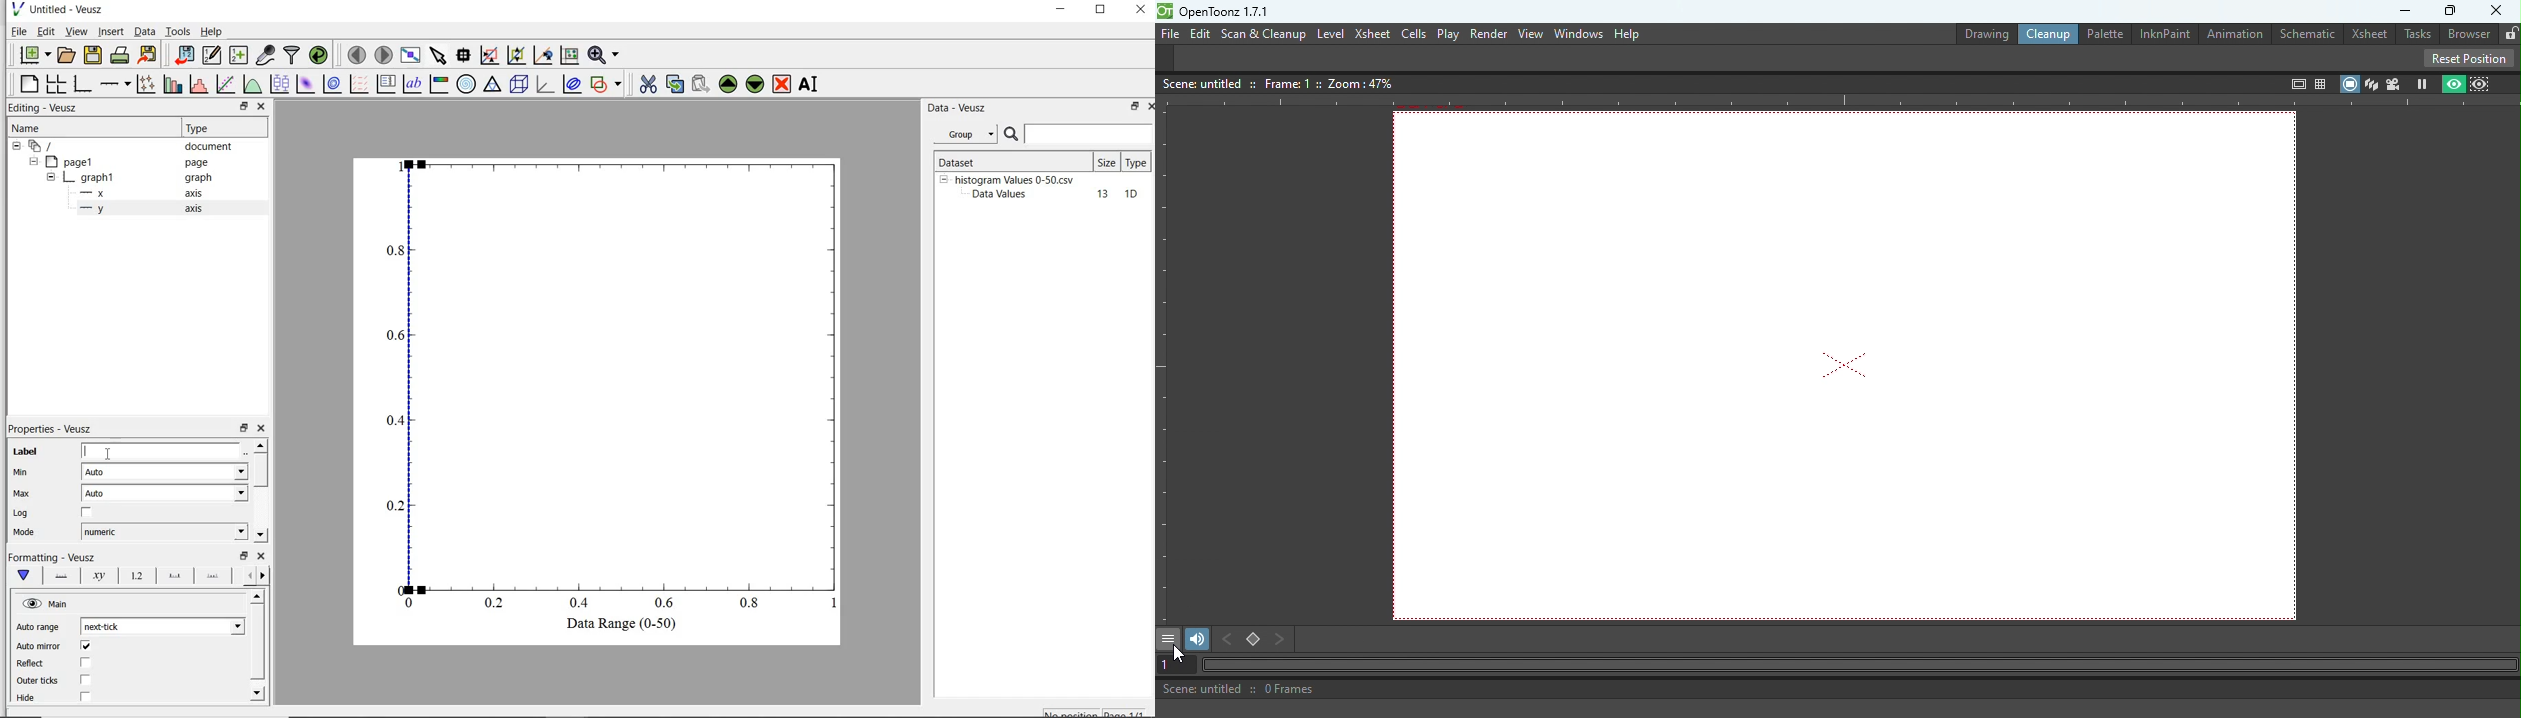 This screenshot has width=2548, height=728. Describe the element at coordinates (781, 85) in the screenshot. I see `remove the selected widget` at that location.